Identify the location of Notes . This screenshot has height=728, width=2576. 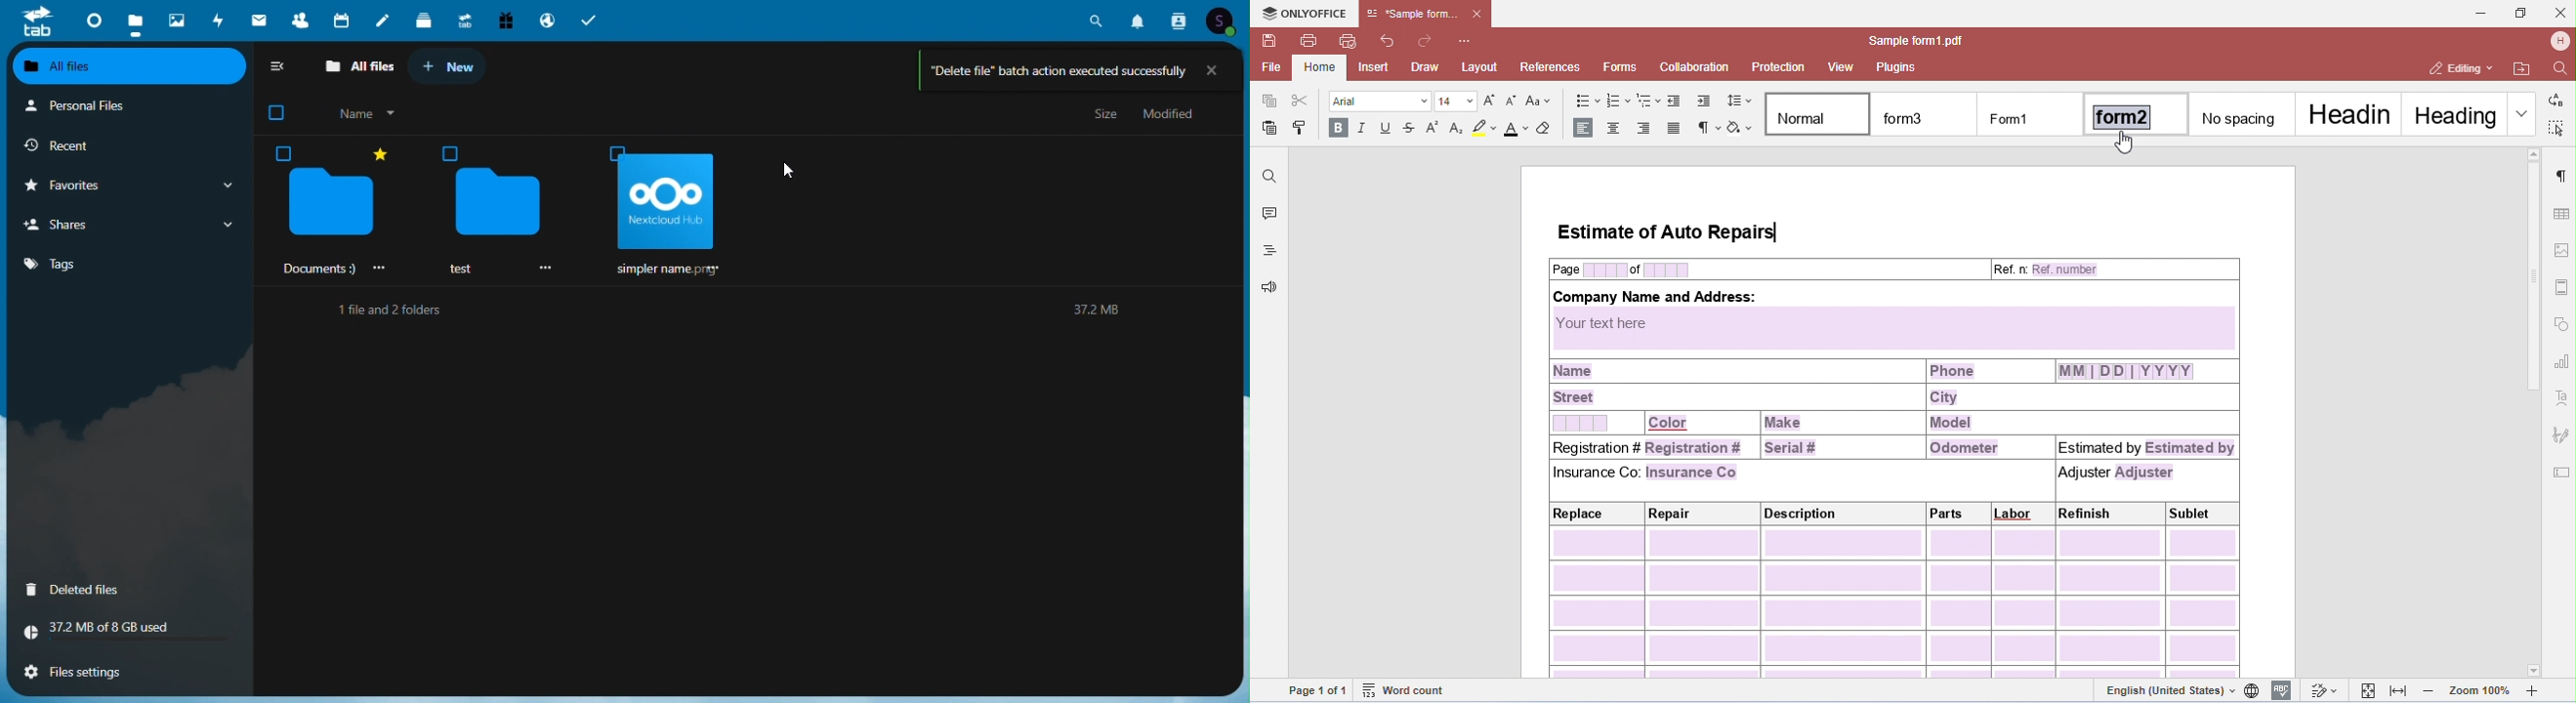
(386, 21).